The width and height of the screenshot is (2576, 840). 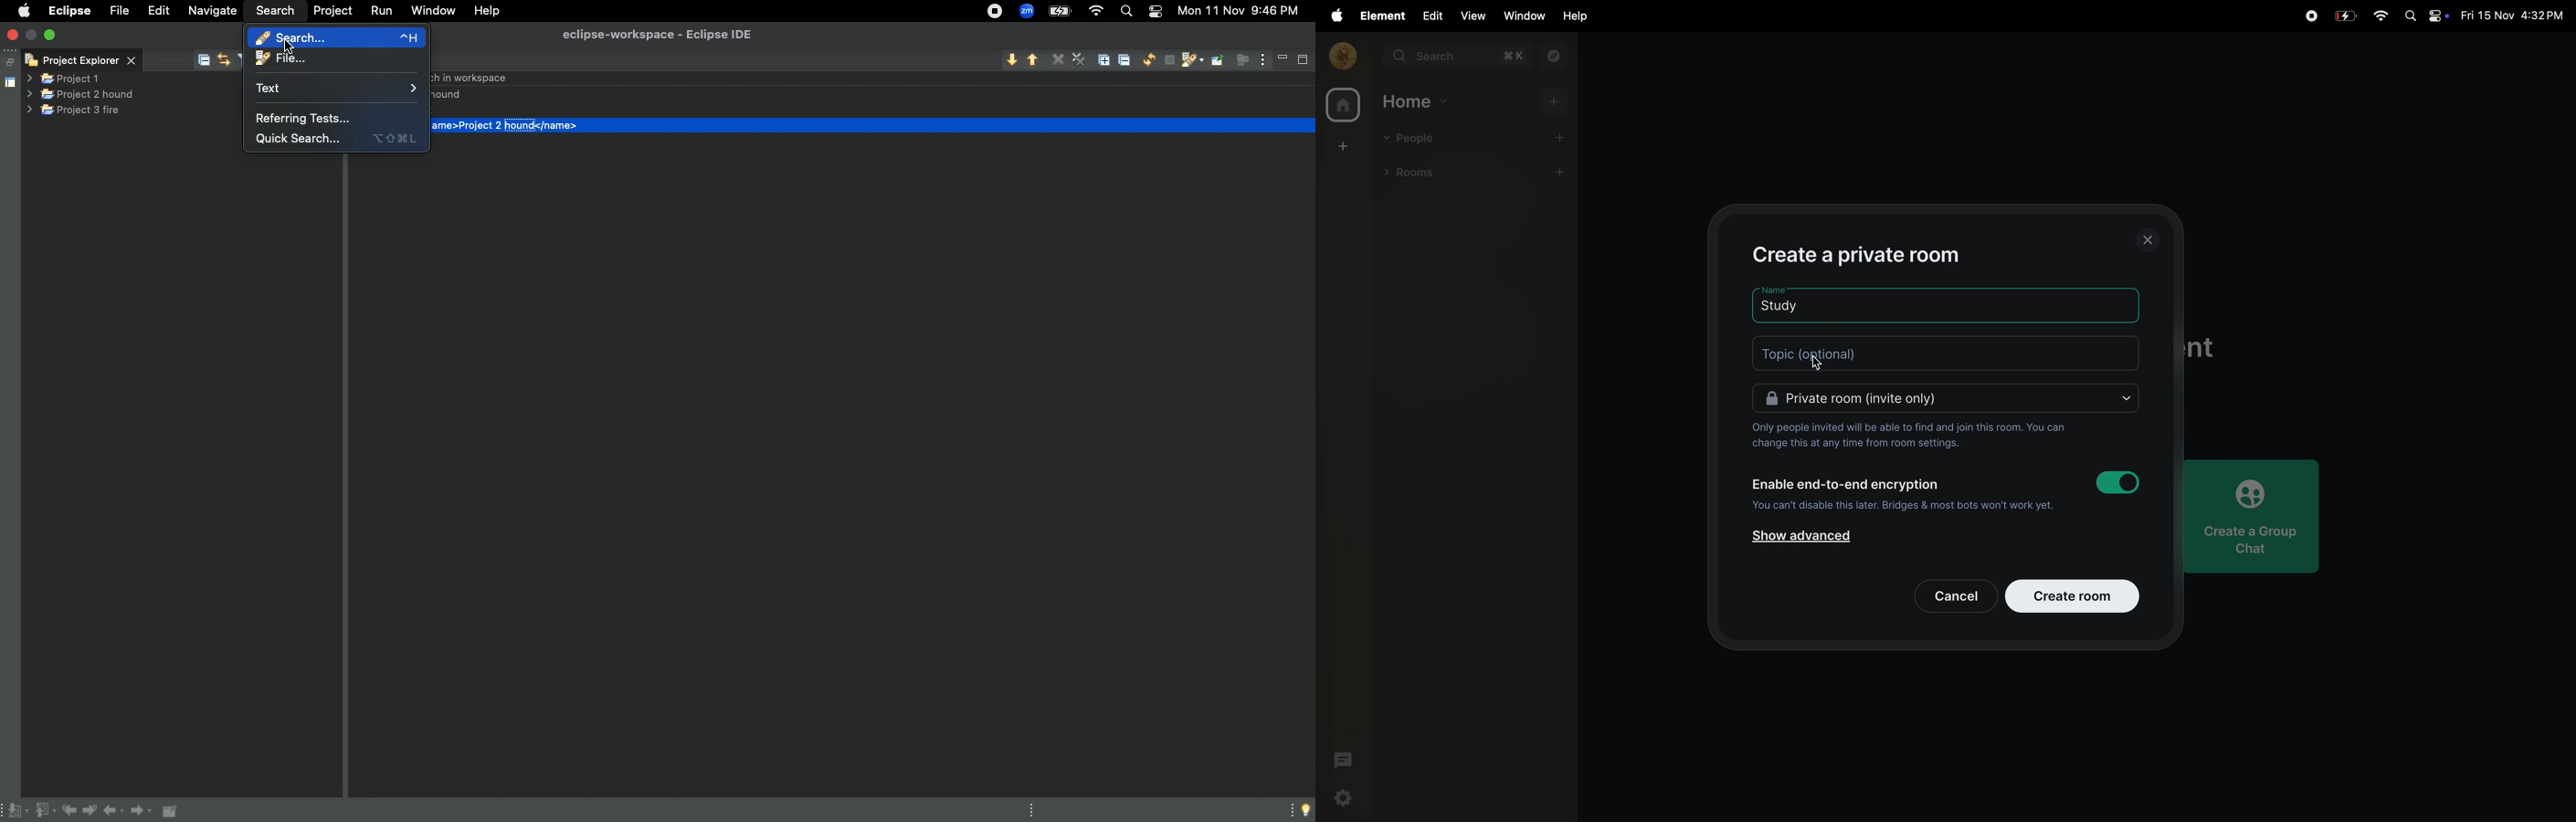 I want to click on Navigate, so click(x=212, y=10).